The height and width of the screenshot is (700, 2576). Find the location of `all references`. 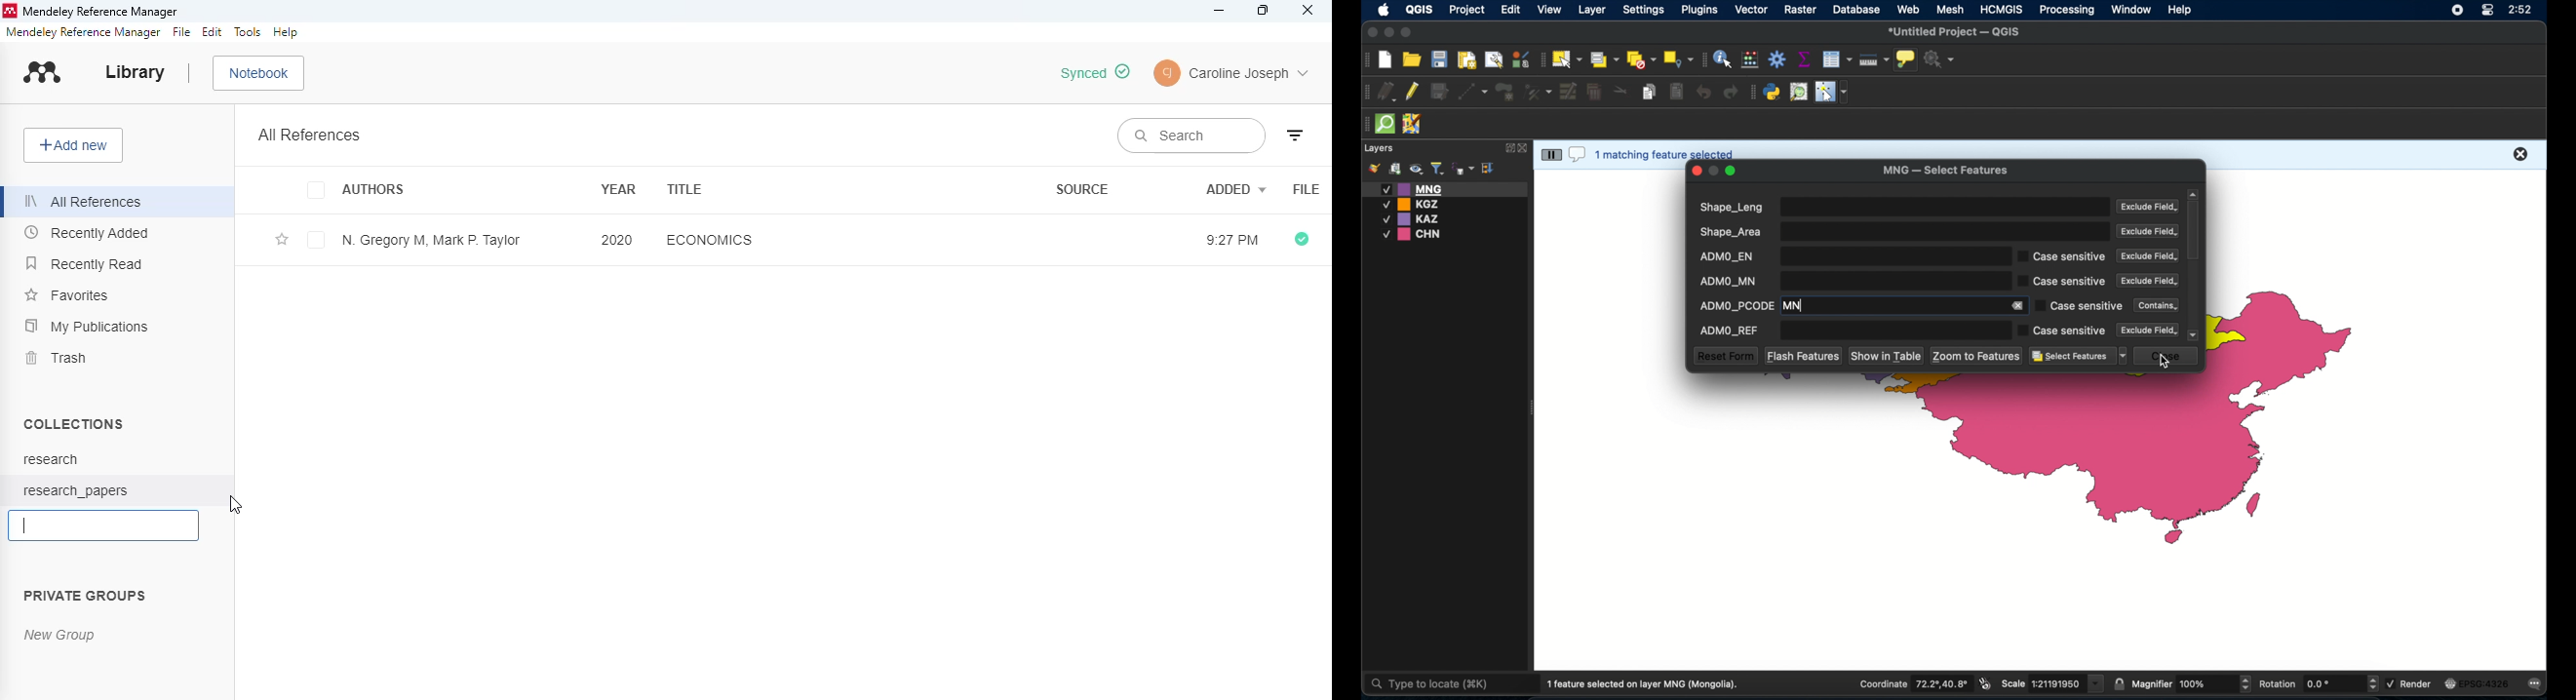

all references is located at coordinates (87, 202).